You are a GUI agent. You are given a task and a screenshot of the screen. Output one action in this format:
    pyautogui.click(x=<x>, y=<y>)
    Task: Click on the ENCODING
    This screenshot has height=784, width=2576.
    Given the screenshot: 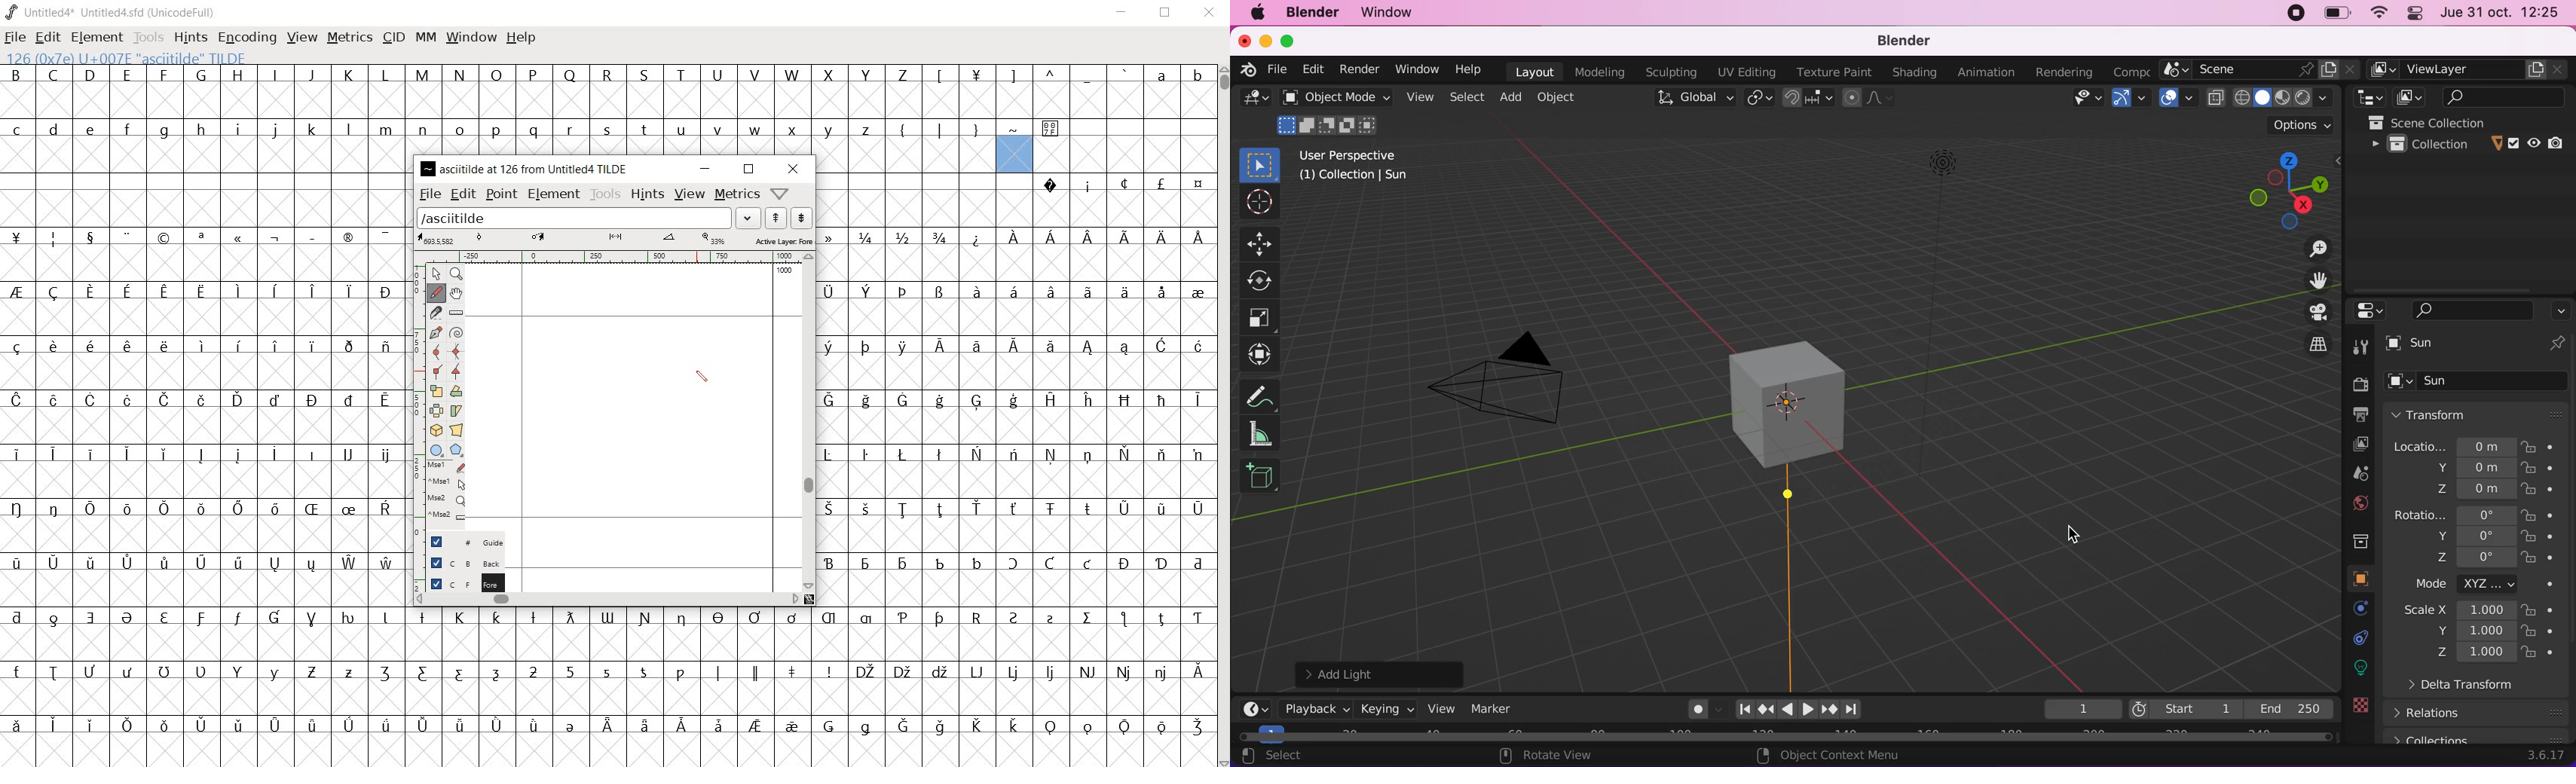 What is the action you would take?
    pyautogui.click(x=248, y=37)
    